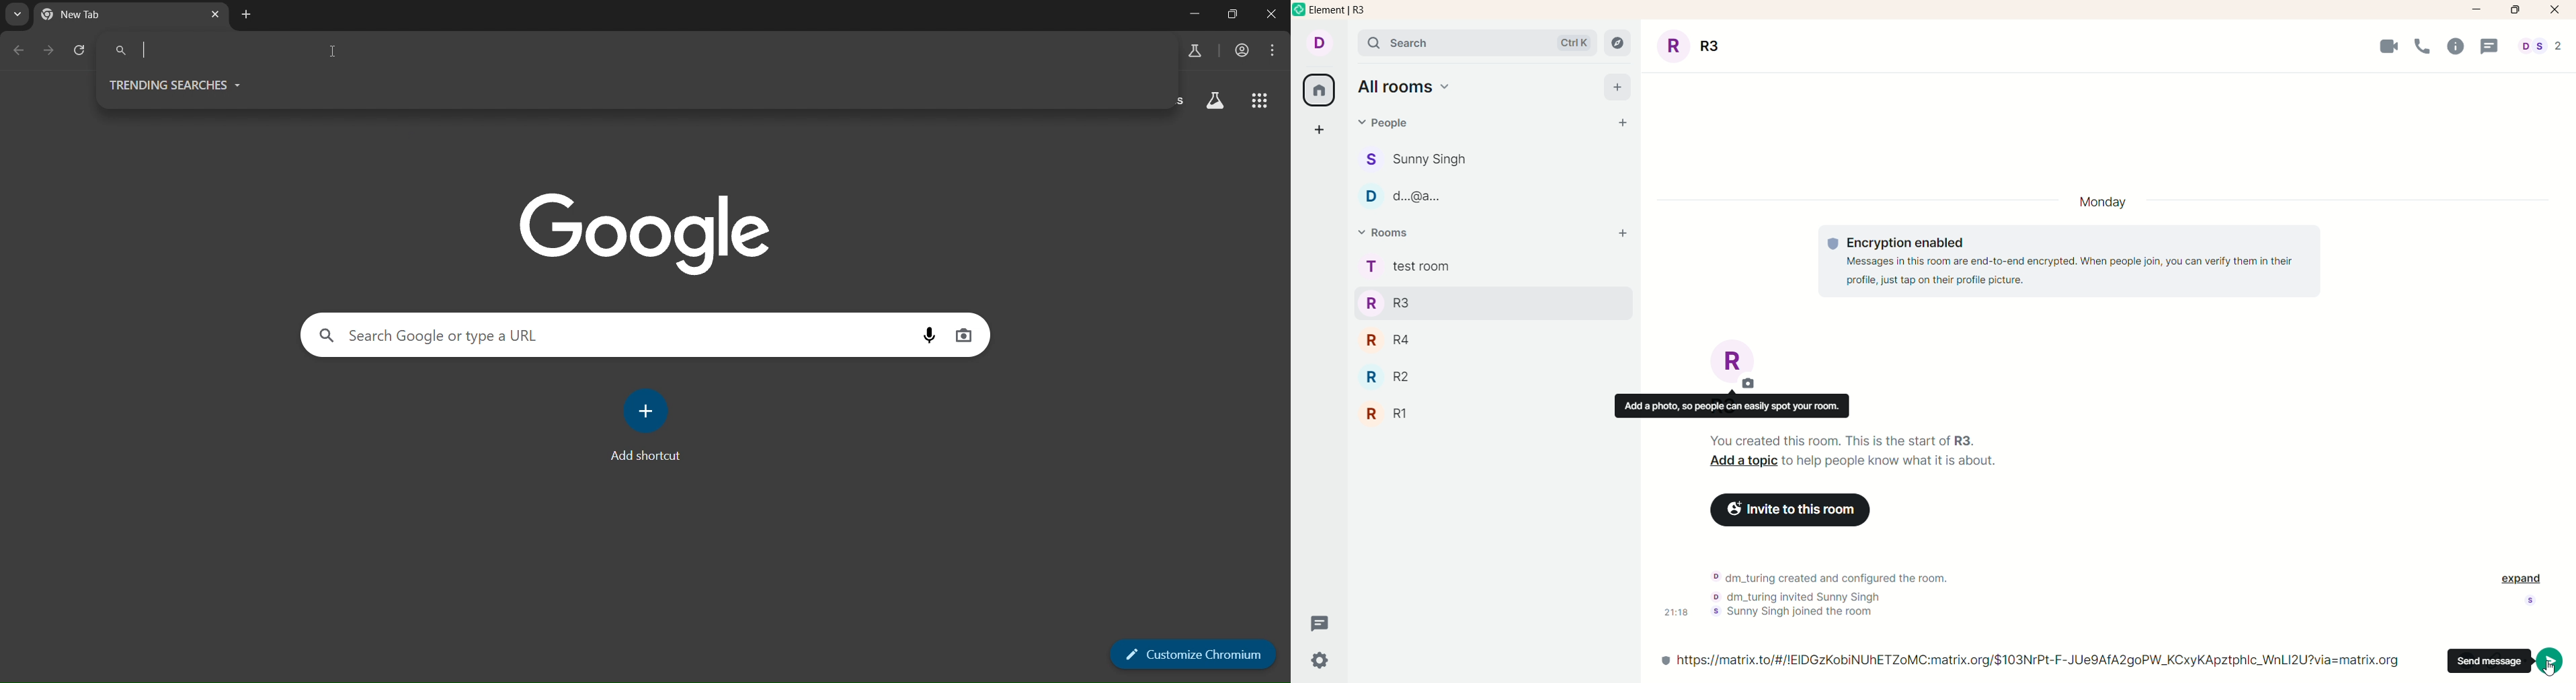 This screenshot has height=700, width=2576. I want to click on R2, so click(1395, 378).